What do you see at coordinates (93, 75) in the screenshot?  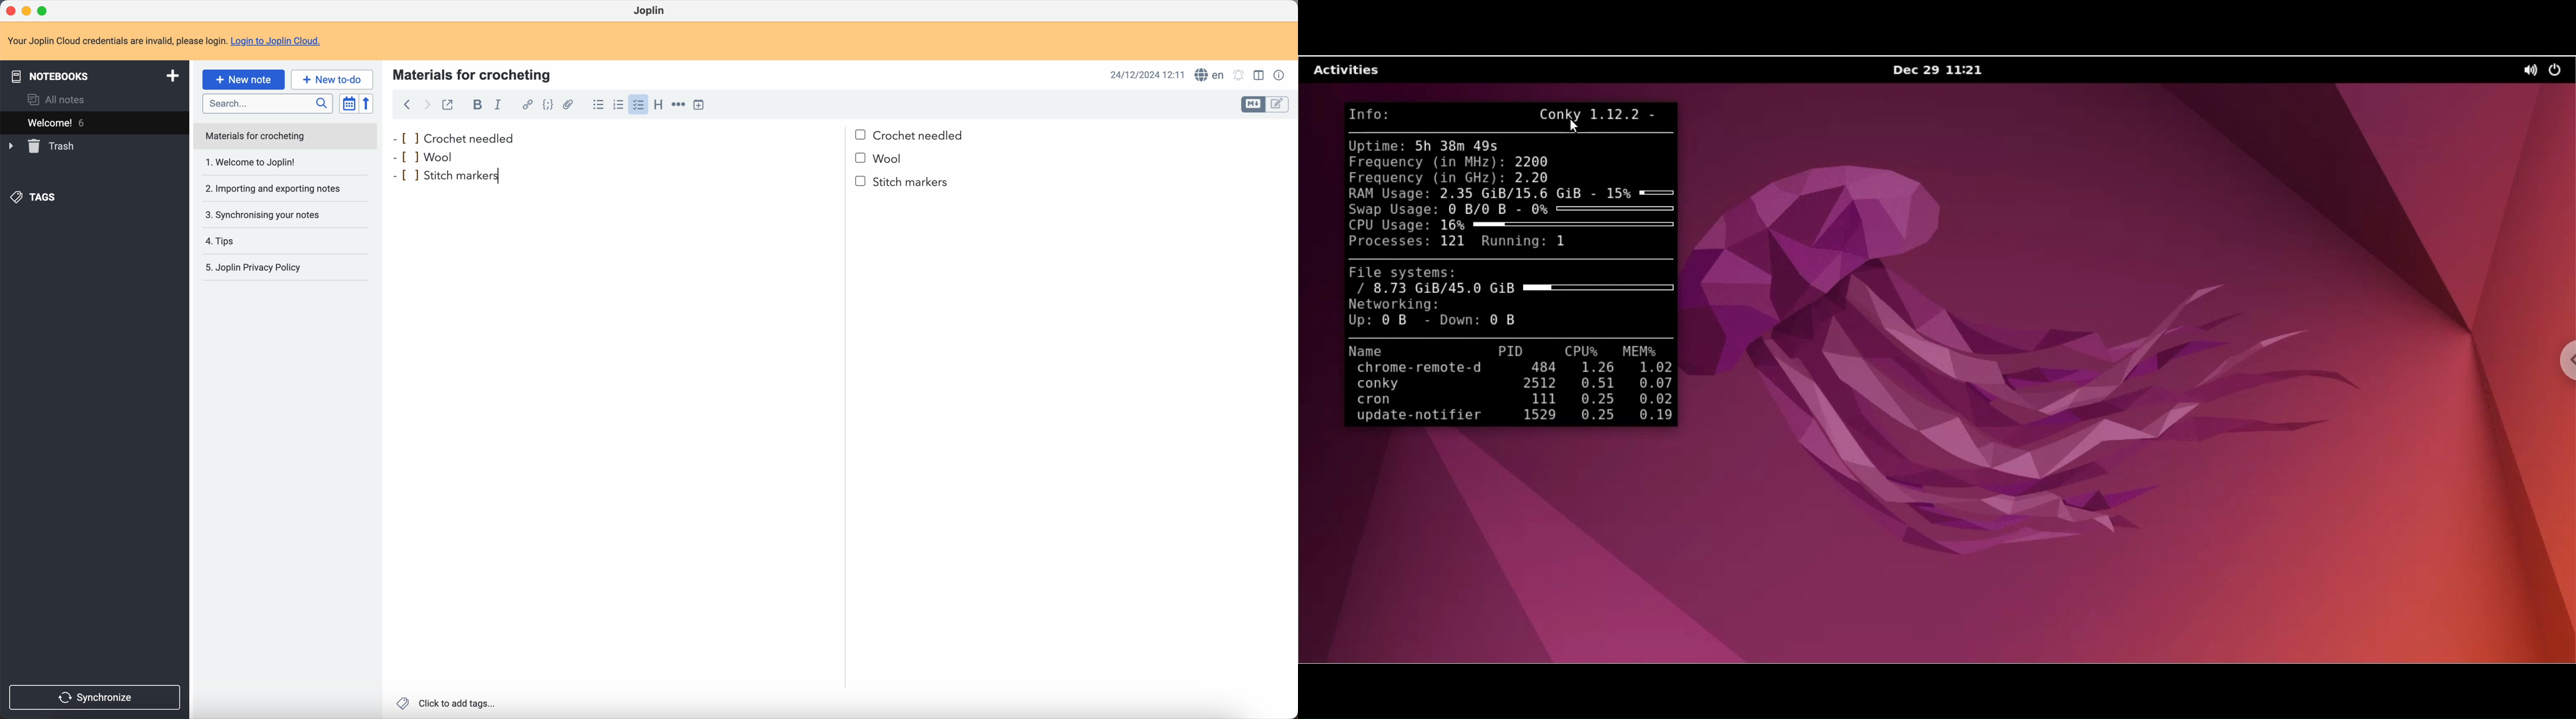 I see `notebooks` at bounding box center [93, 75].